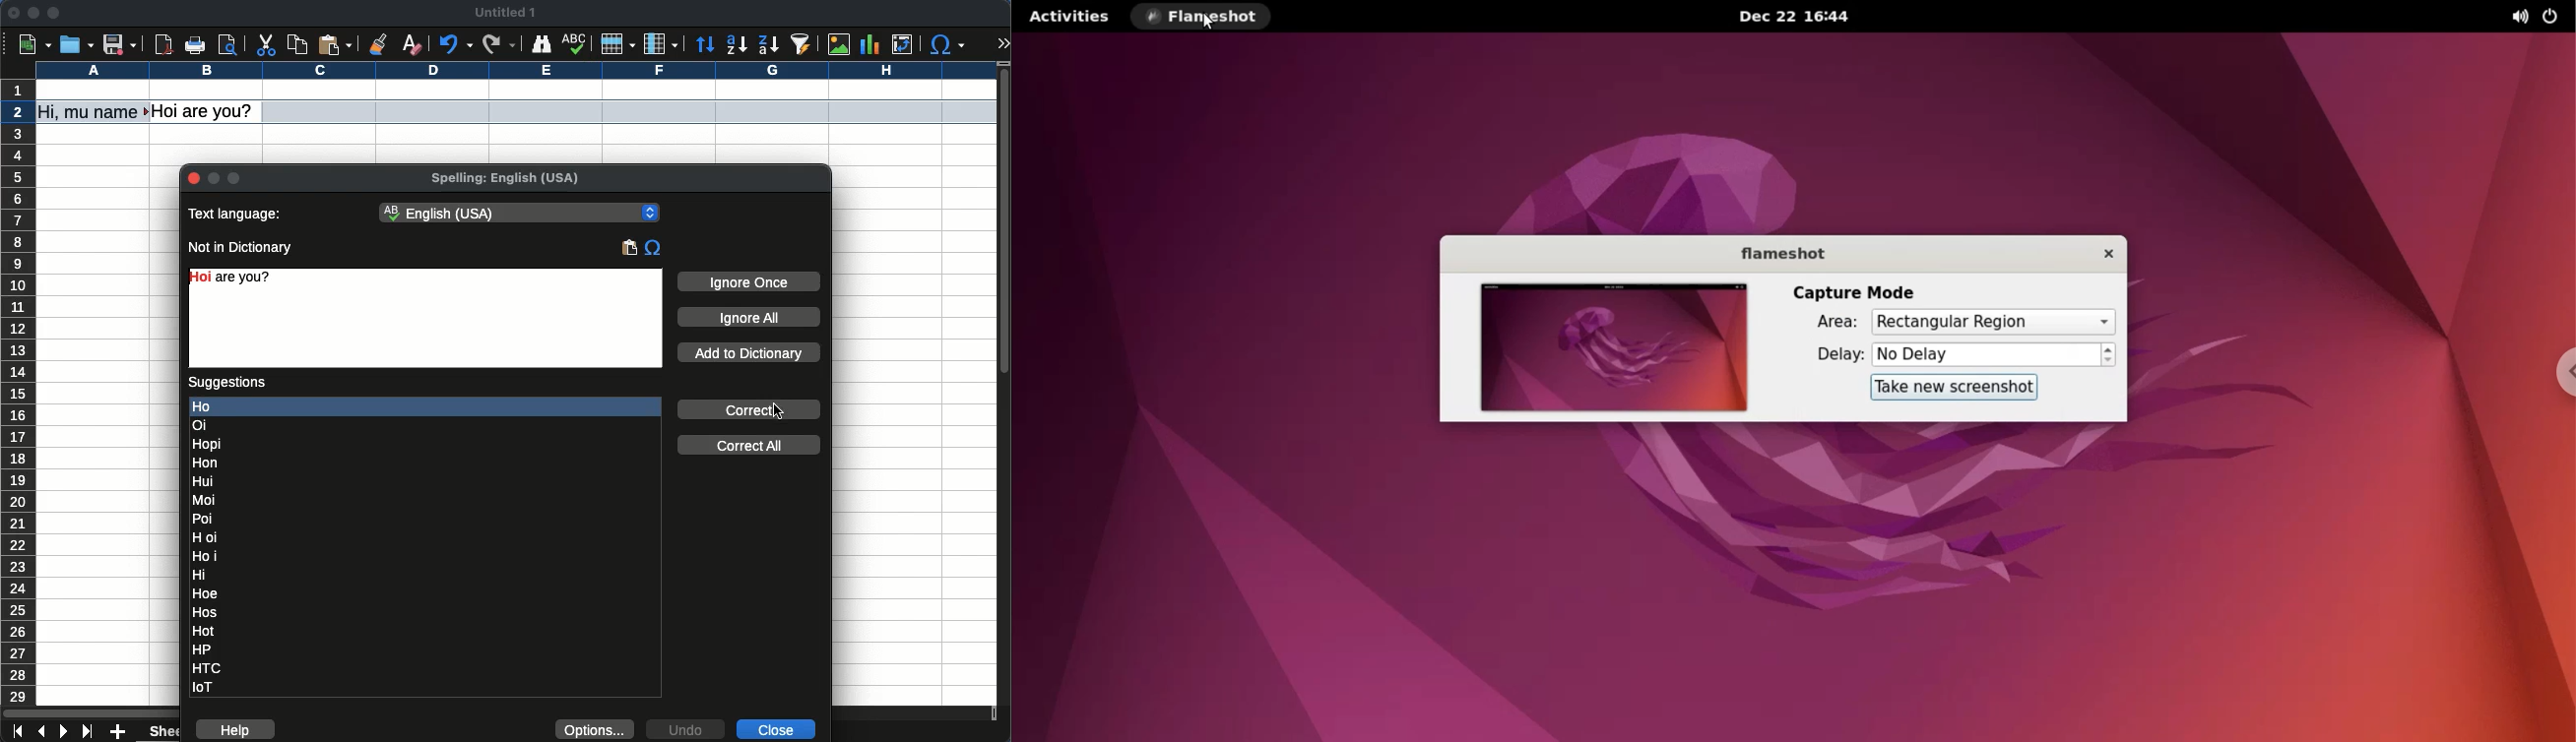  Describe the element at coordinates (1832, 354) in the screenshot. I see `delay:` at that location.